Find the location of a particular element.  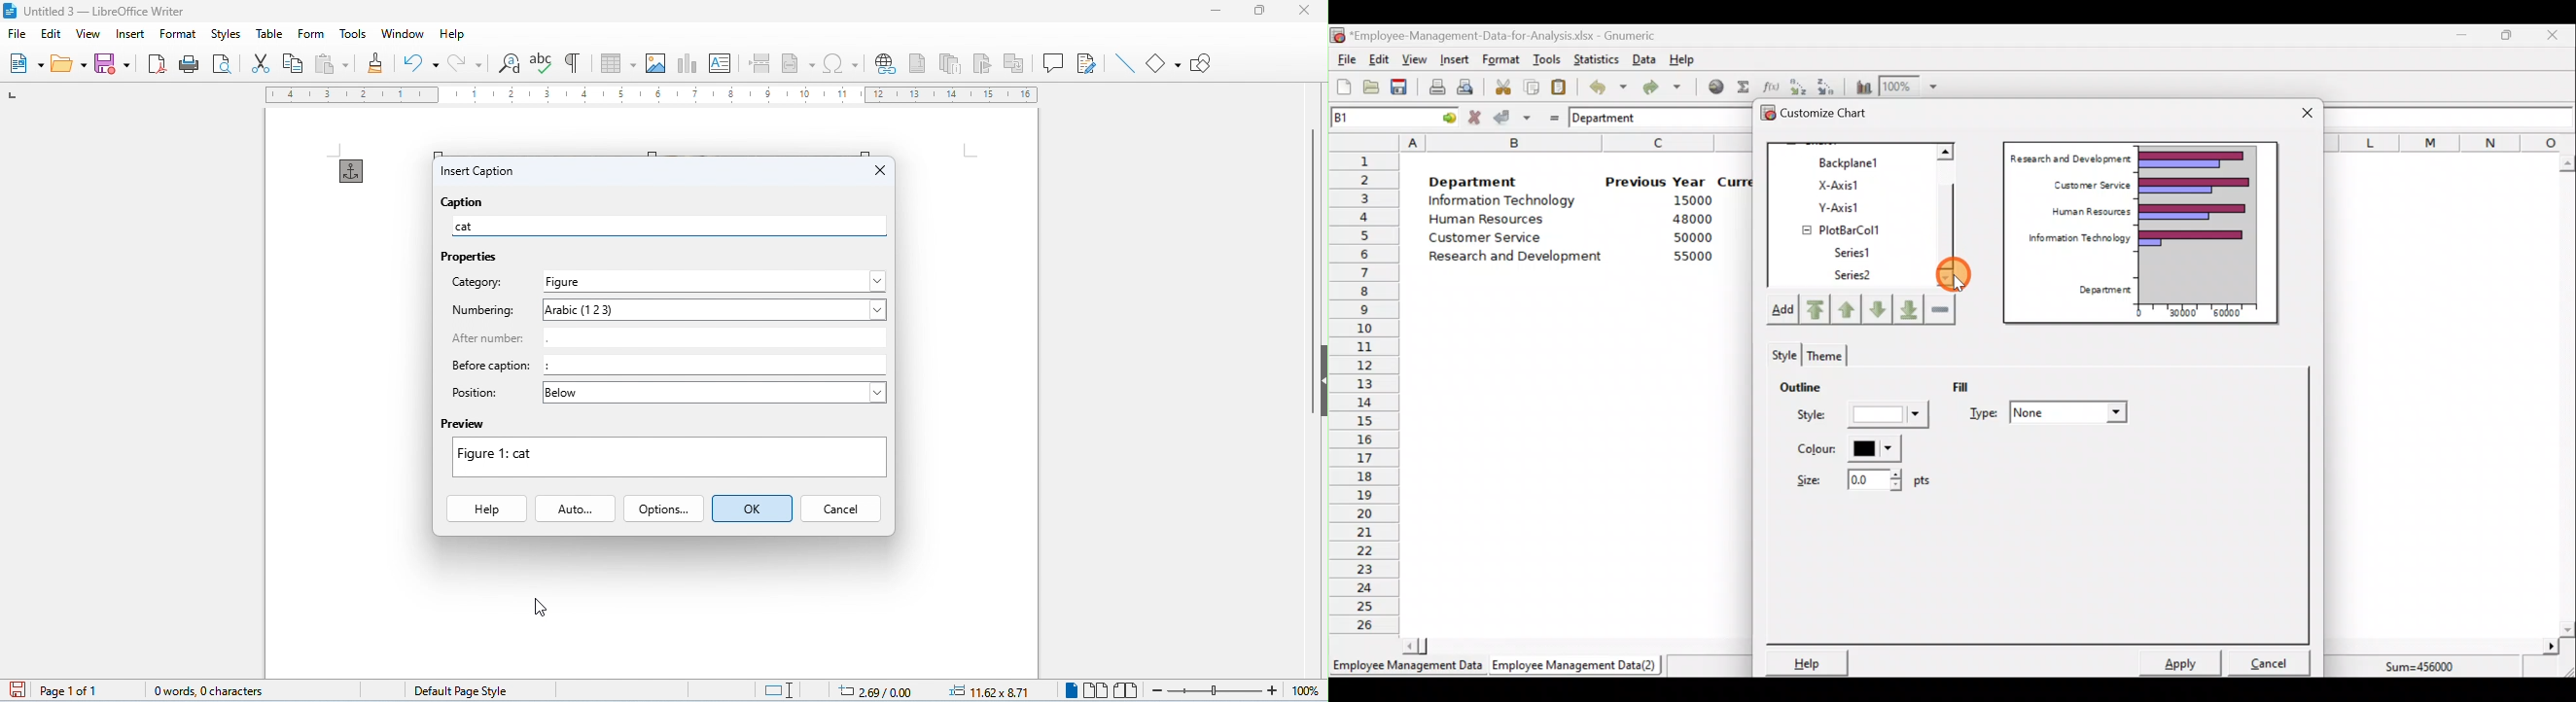

insert chat is located at coordinates (688, 64).